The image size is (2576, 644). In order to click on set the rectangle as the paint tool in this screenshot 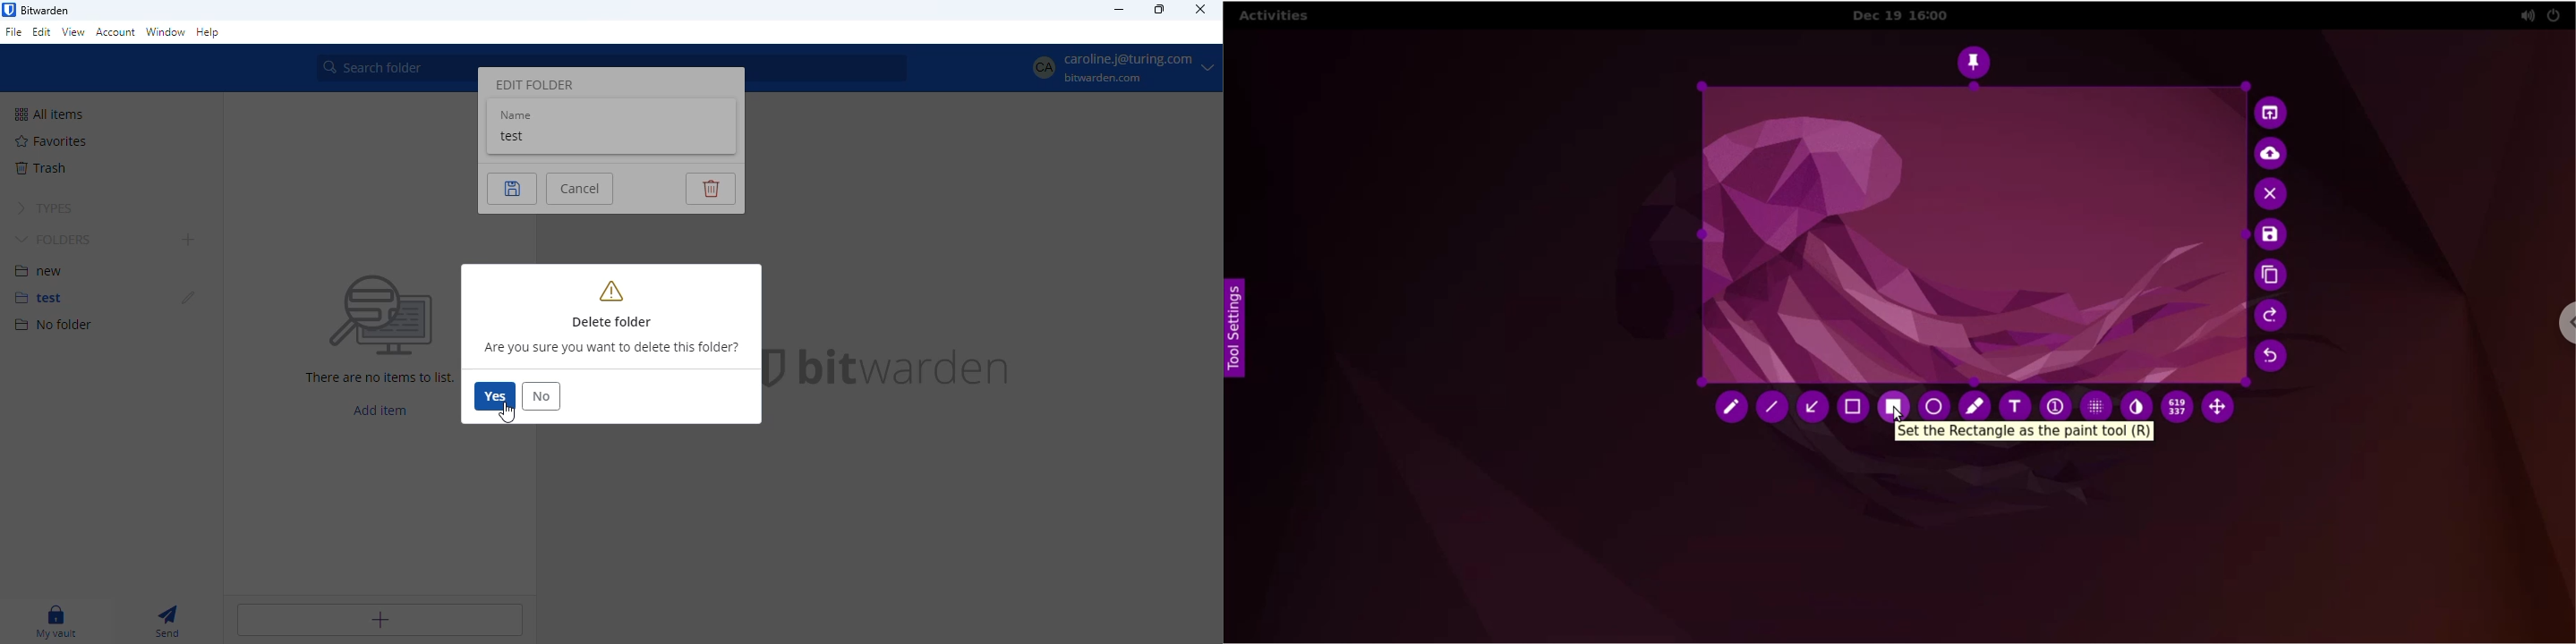, I will do `click(2024, 432)`.